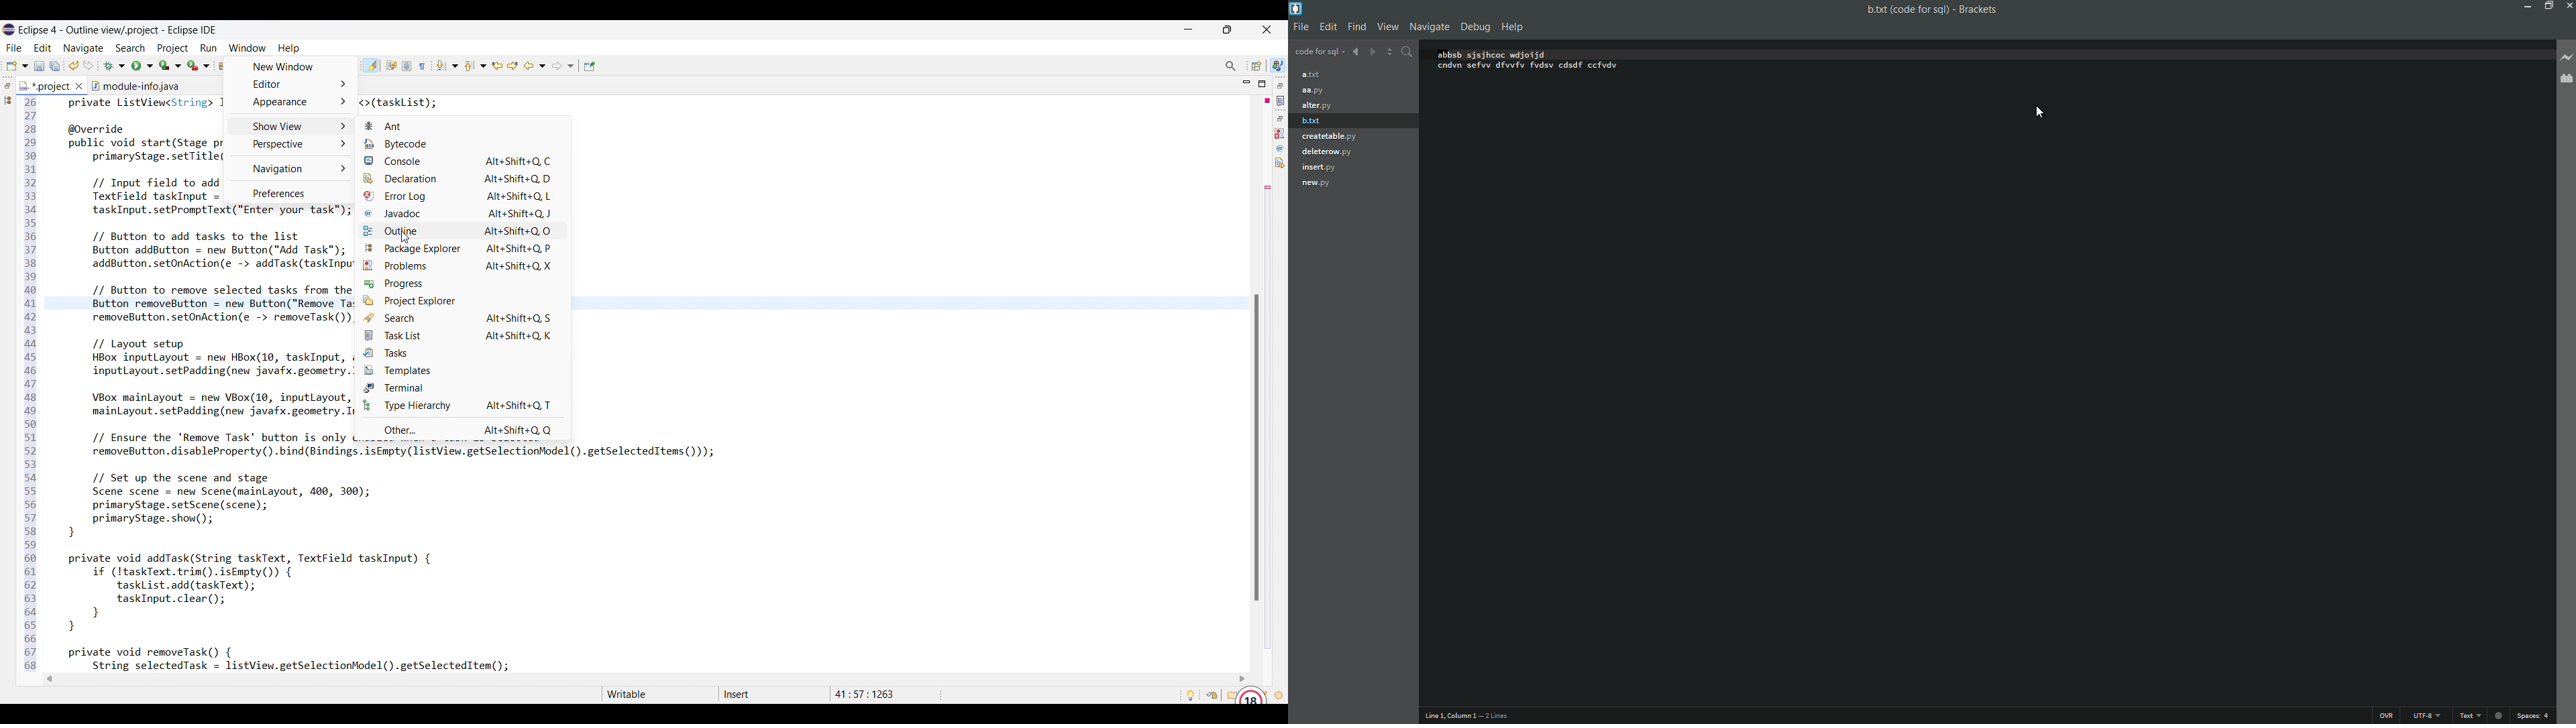 The height and width of the screenshot is (728, 2576). What do you see at coordinates (1279, 695) in the screenshot?
I see `What's new` at bounding box center [1279, 695].